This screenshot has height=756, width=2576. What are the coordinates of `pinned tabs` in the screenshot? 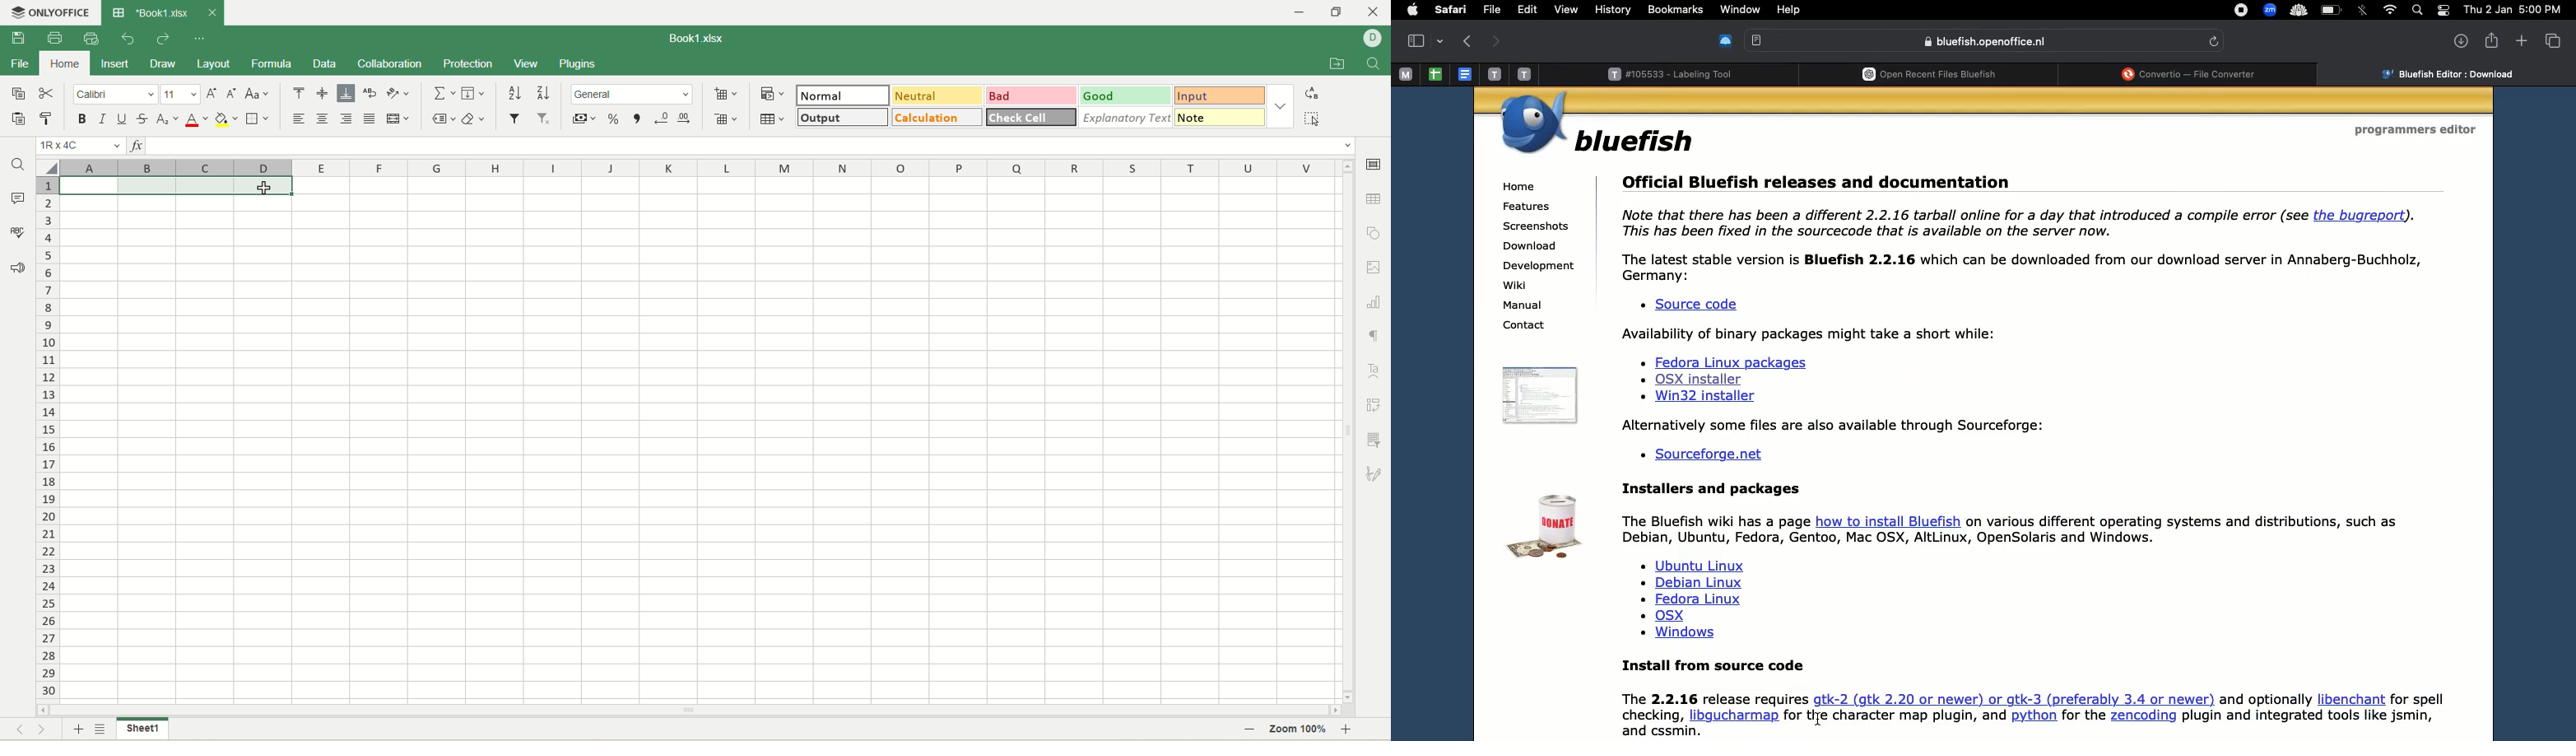 It's located at (1471, 75).